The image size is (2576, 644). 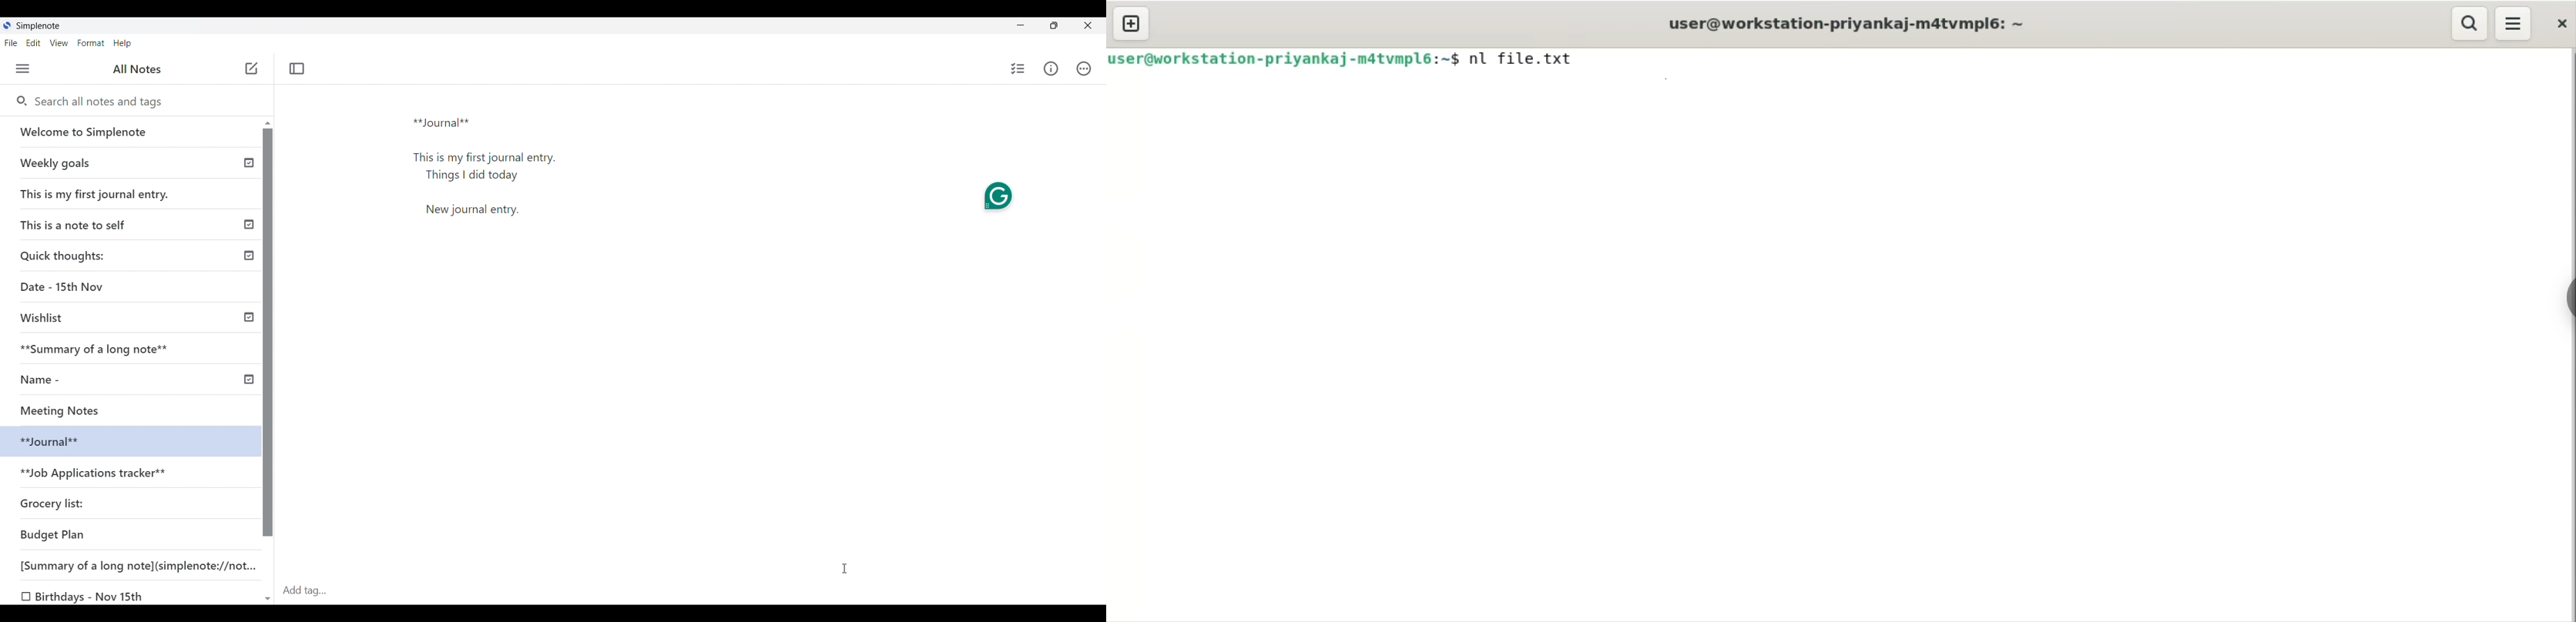 I want to click on Name -, so click(x=44, y=380).